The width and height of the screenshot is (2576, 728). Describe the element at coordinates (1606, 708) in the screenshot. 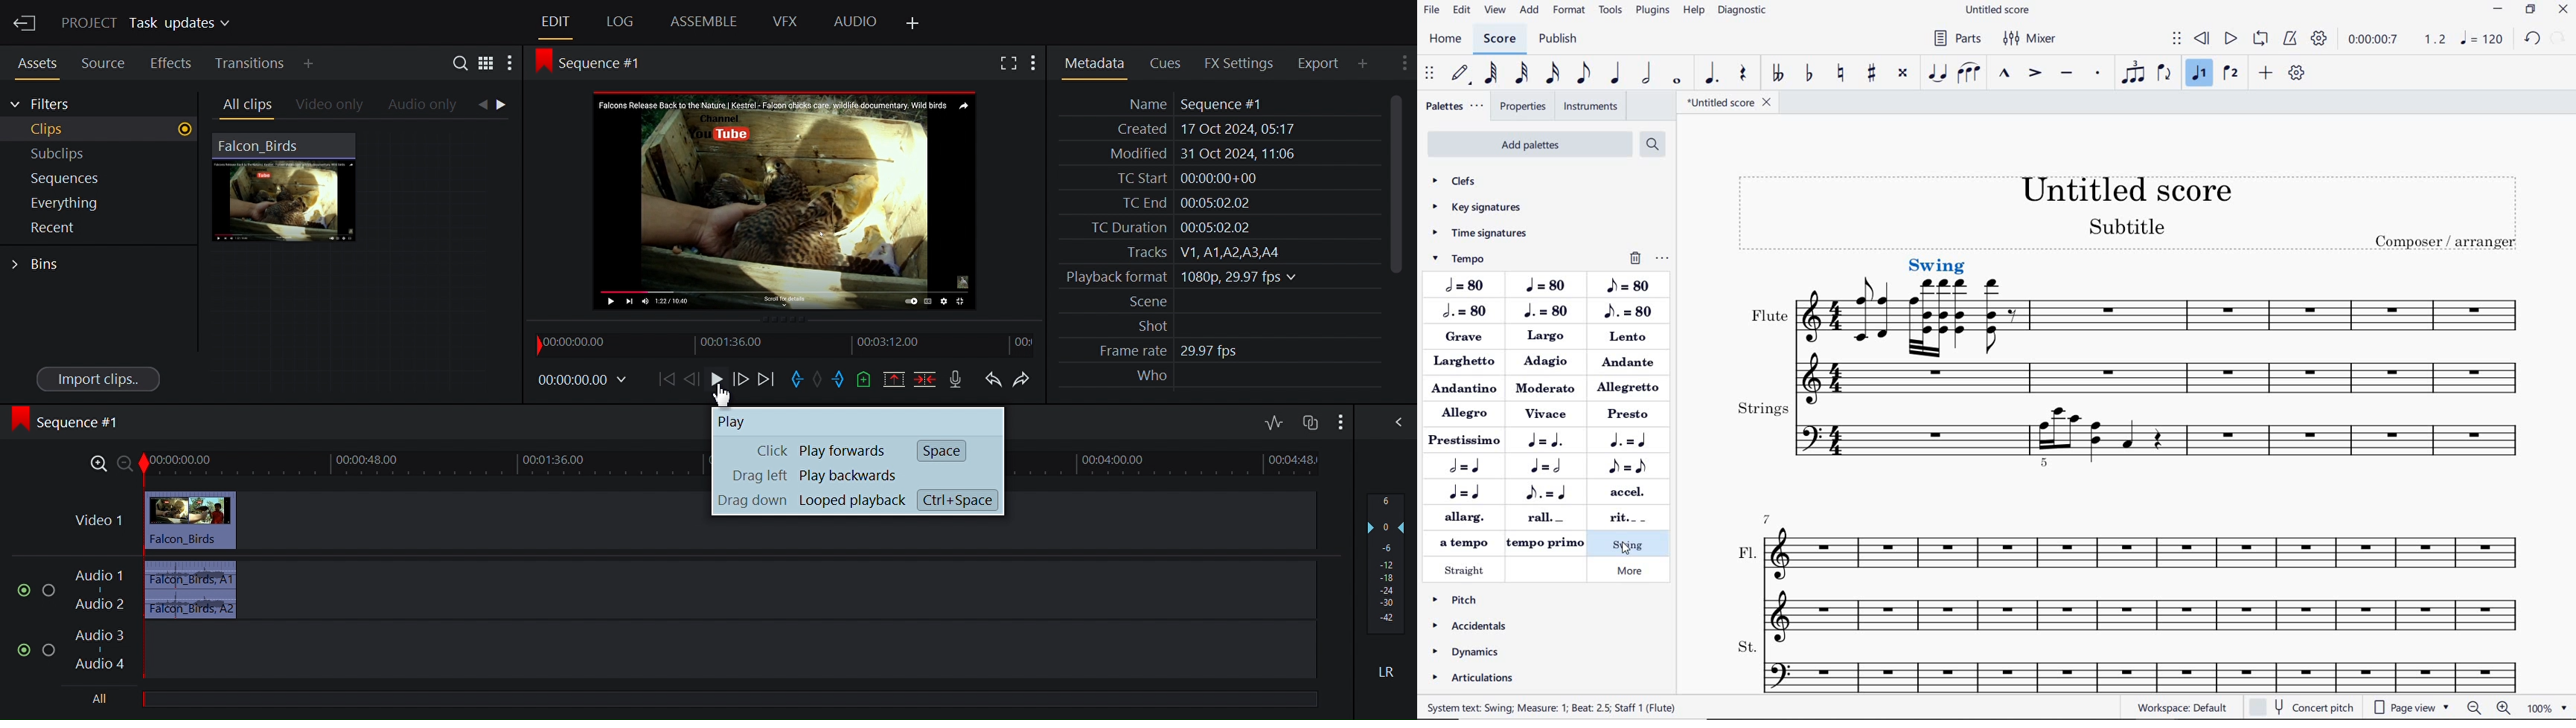

I see `NOTE: PITCH; F5, DURATION` at that location.